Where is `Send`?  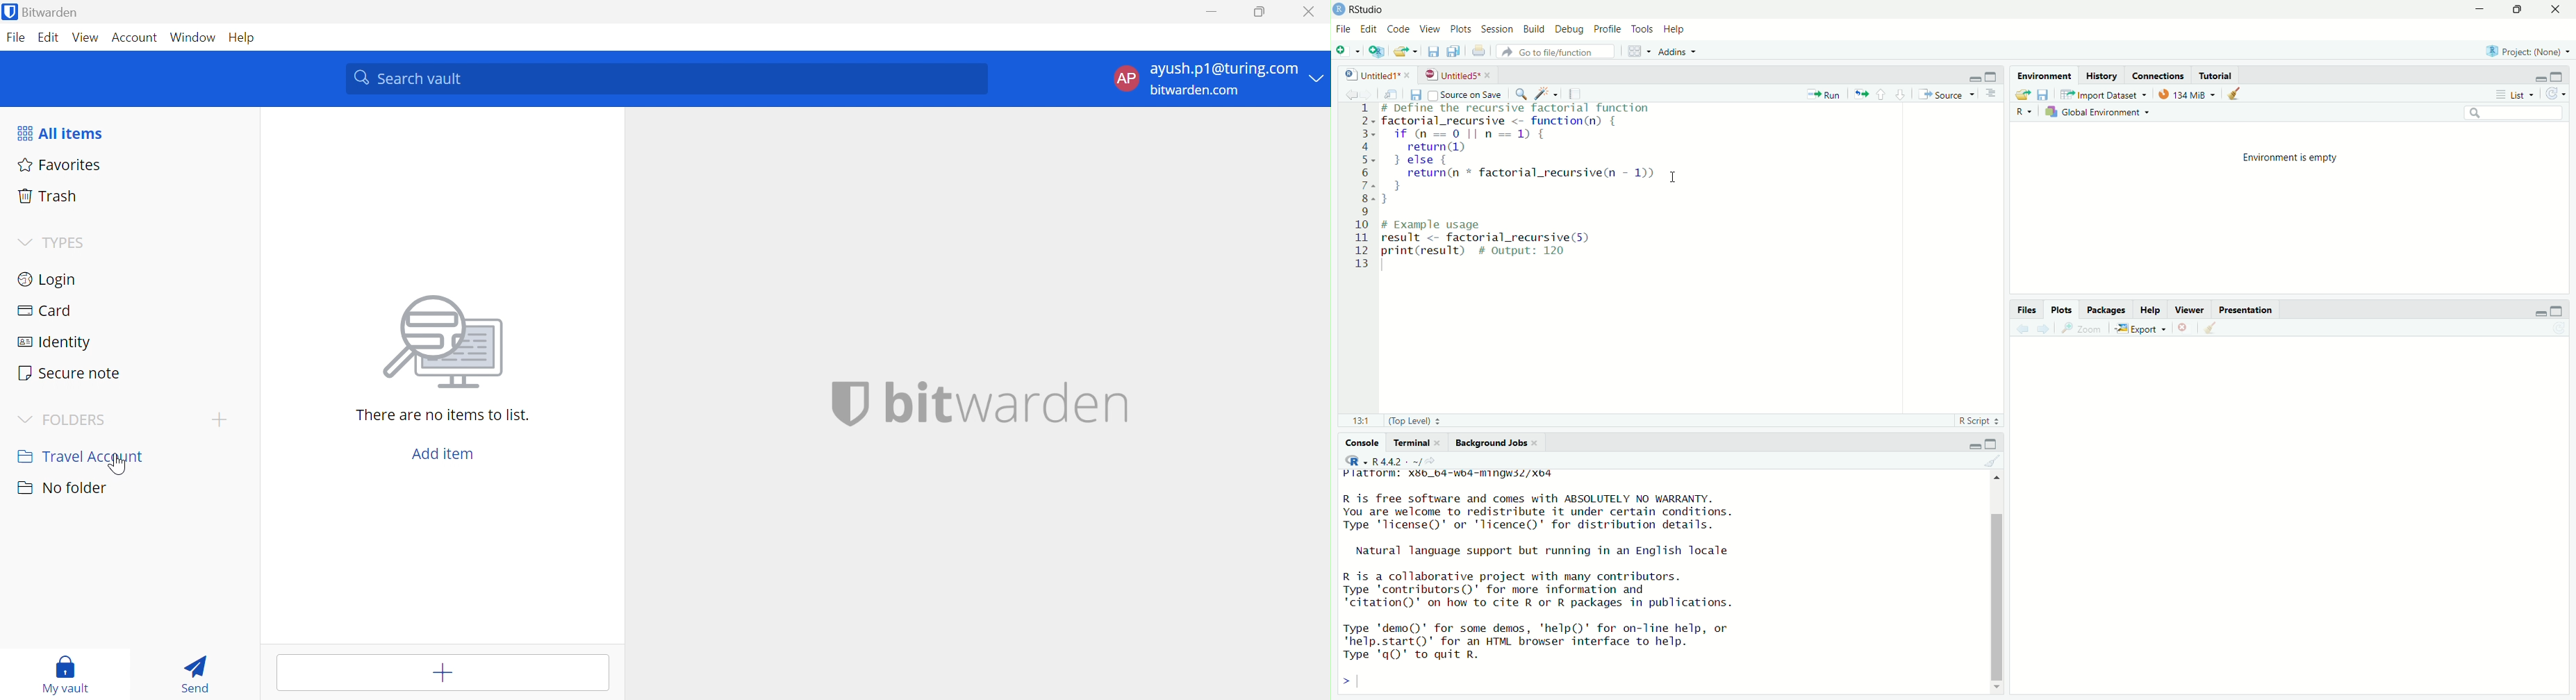 Send is located at coordinates (197, 674).